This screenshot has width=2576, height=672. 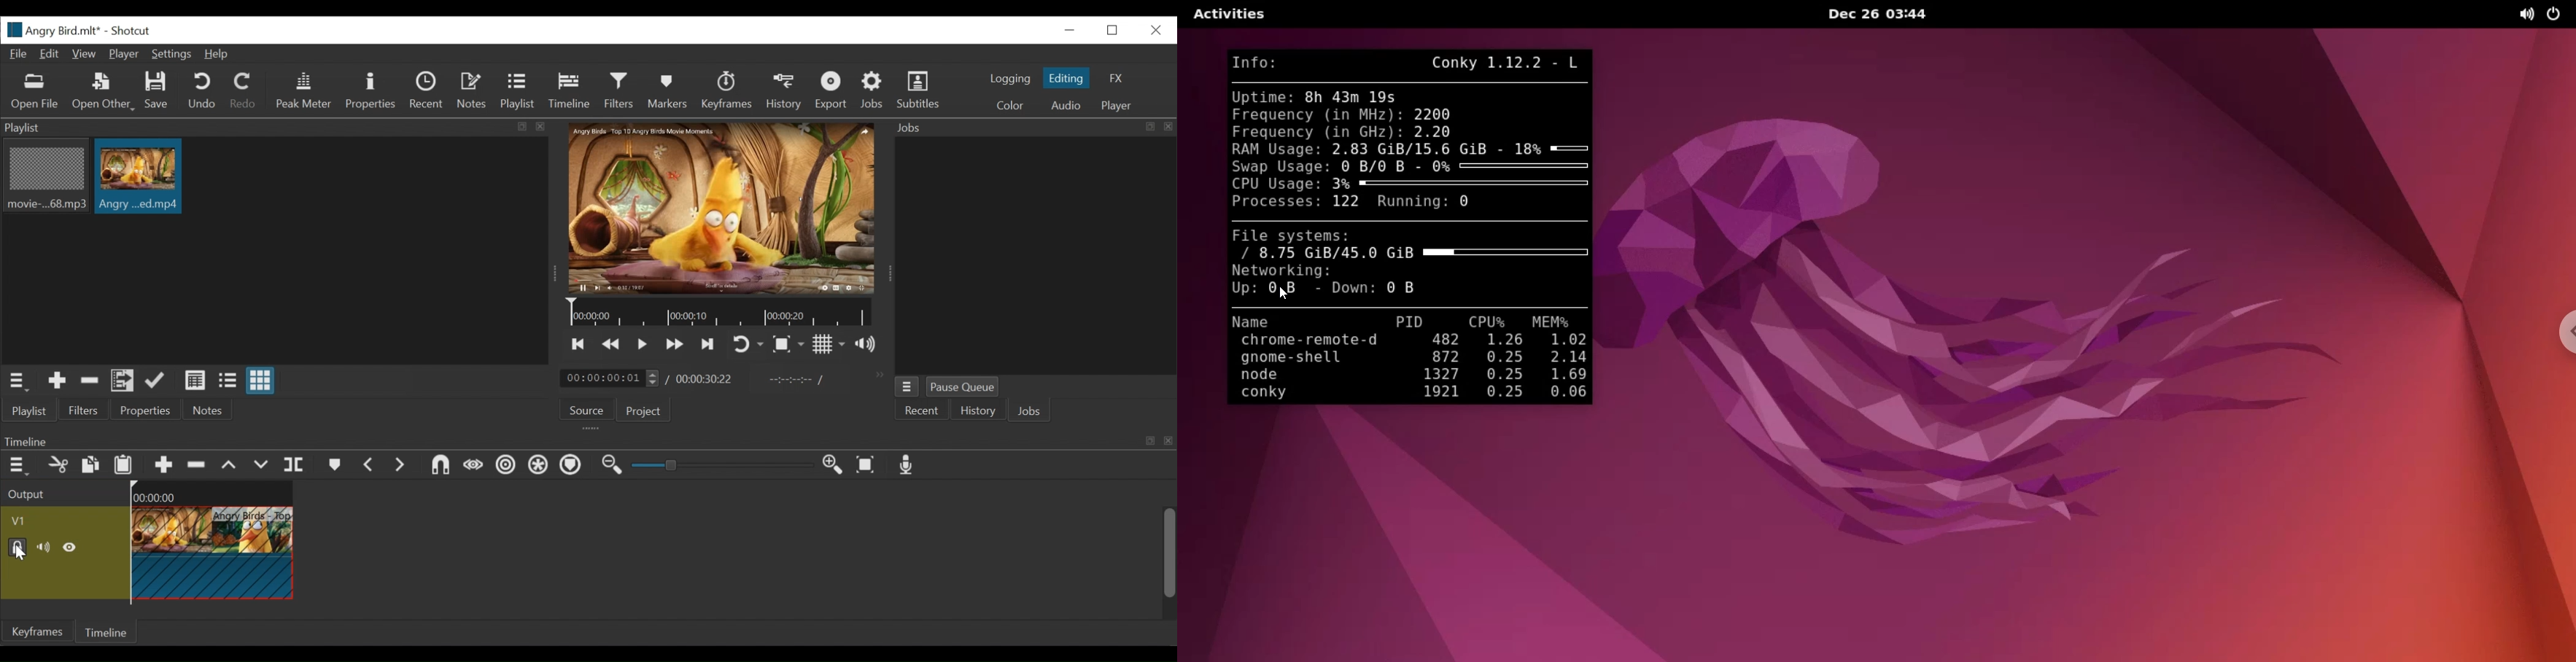 I want to click on Markers, so click(x=335, y=465).